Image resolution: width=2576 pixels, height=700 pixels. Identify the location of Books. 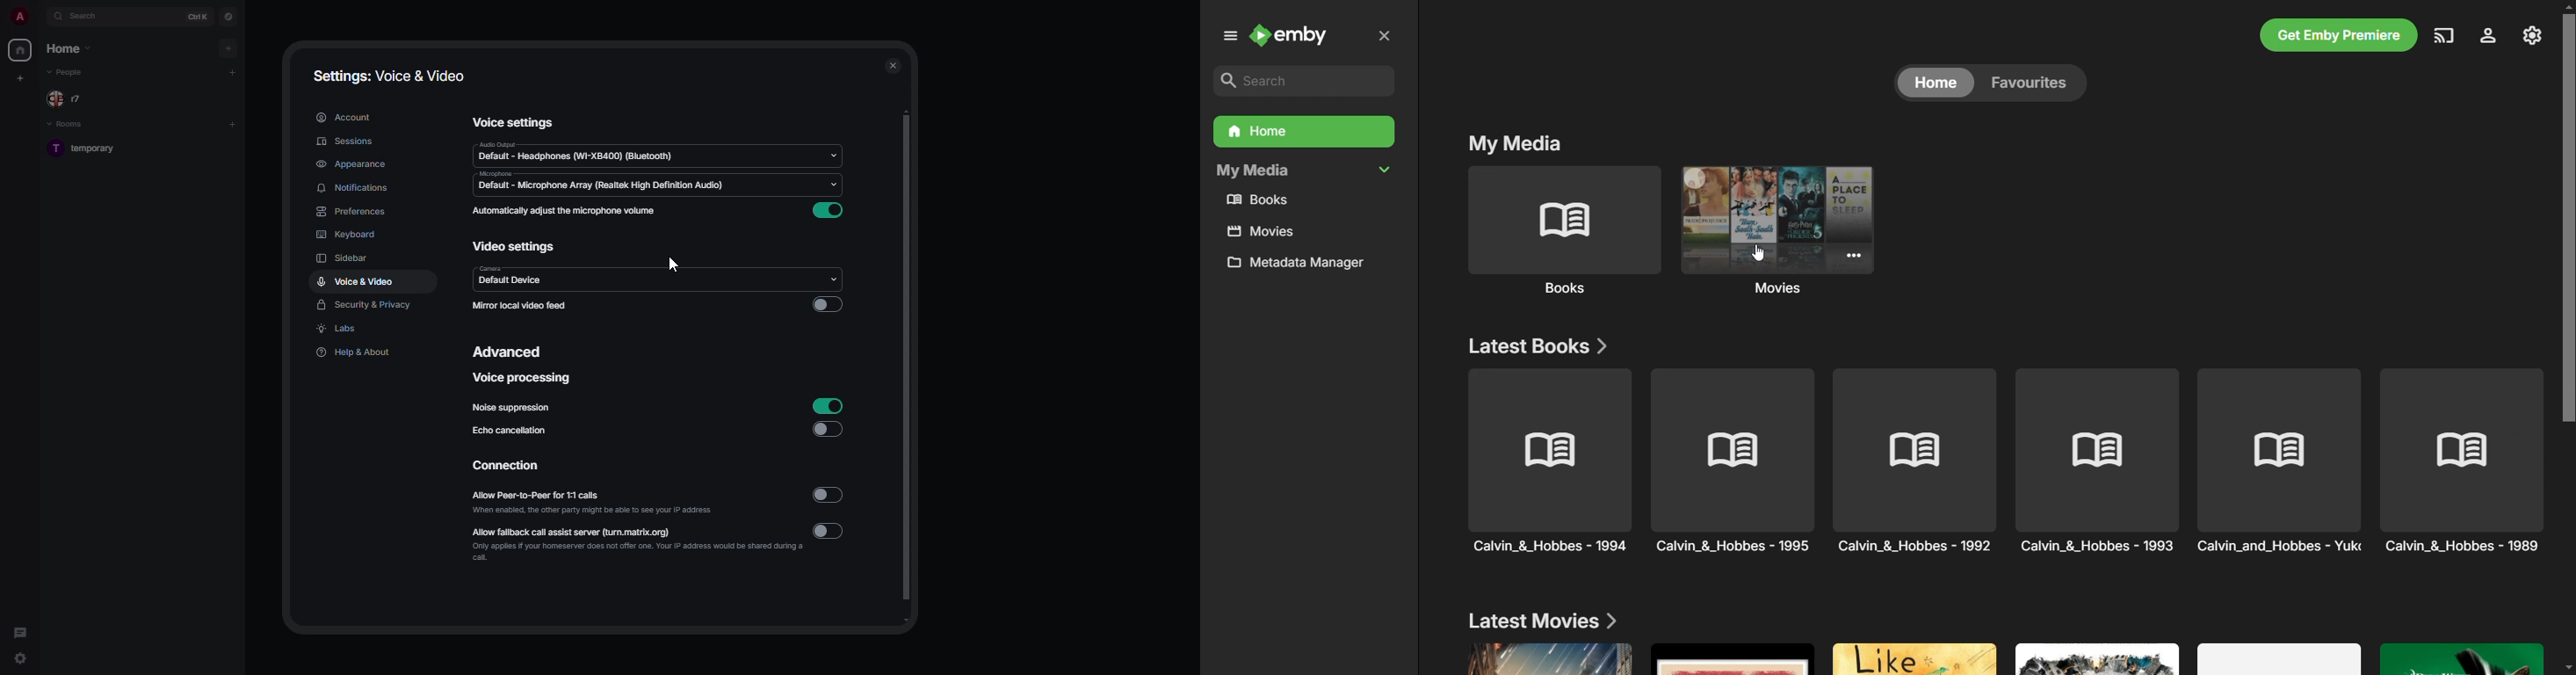
(1263, 200).